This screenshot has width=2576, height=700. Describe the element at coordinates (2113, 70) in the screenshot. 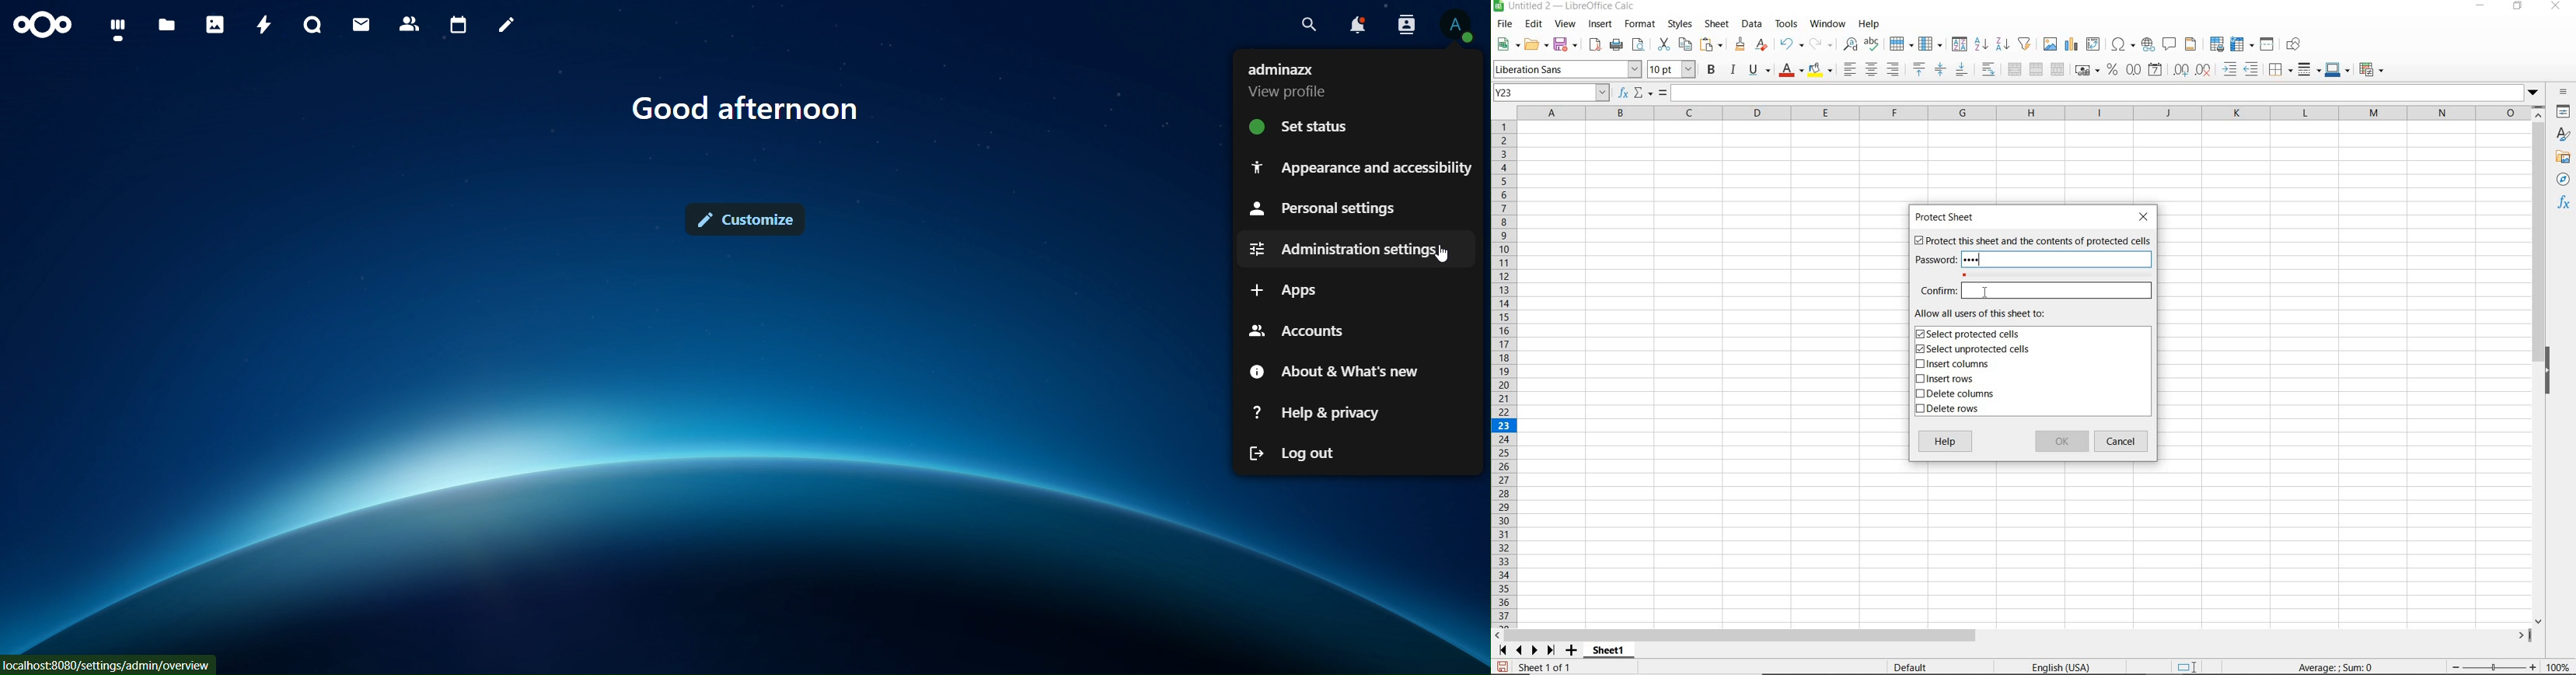

I see `FORMAT AS PERCENT` at that location.